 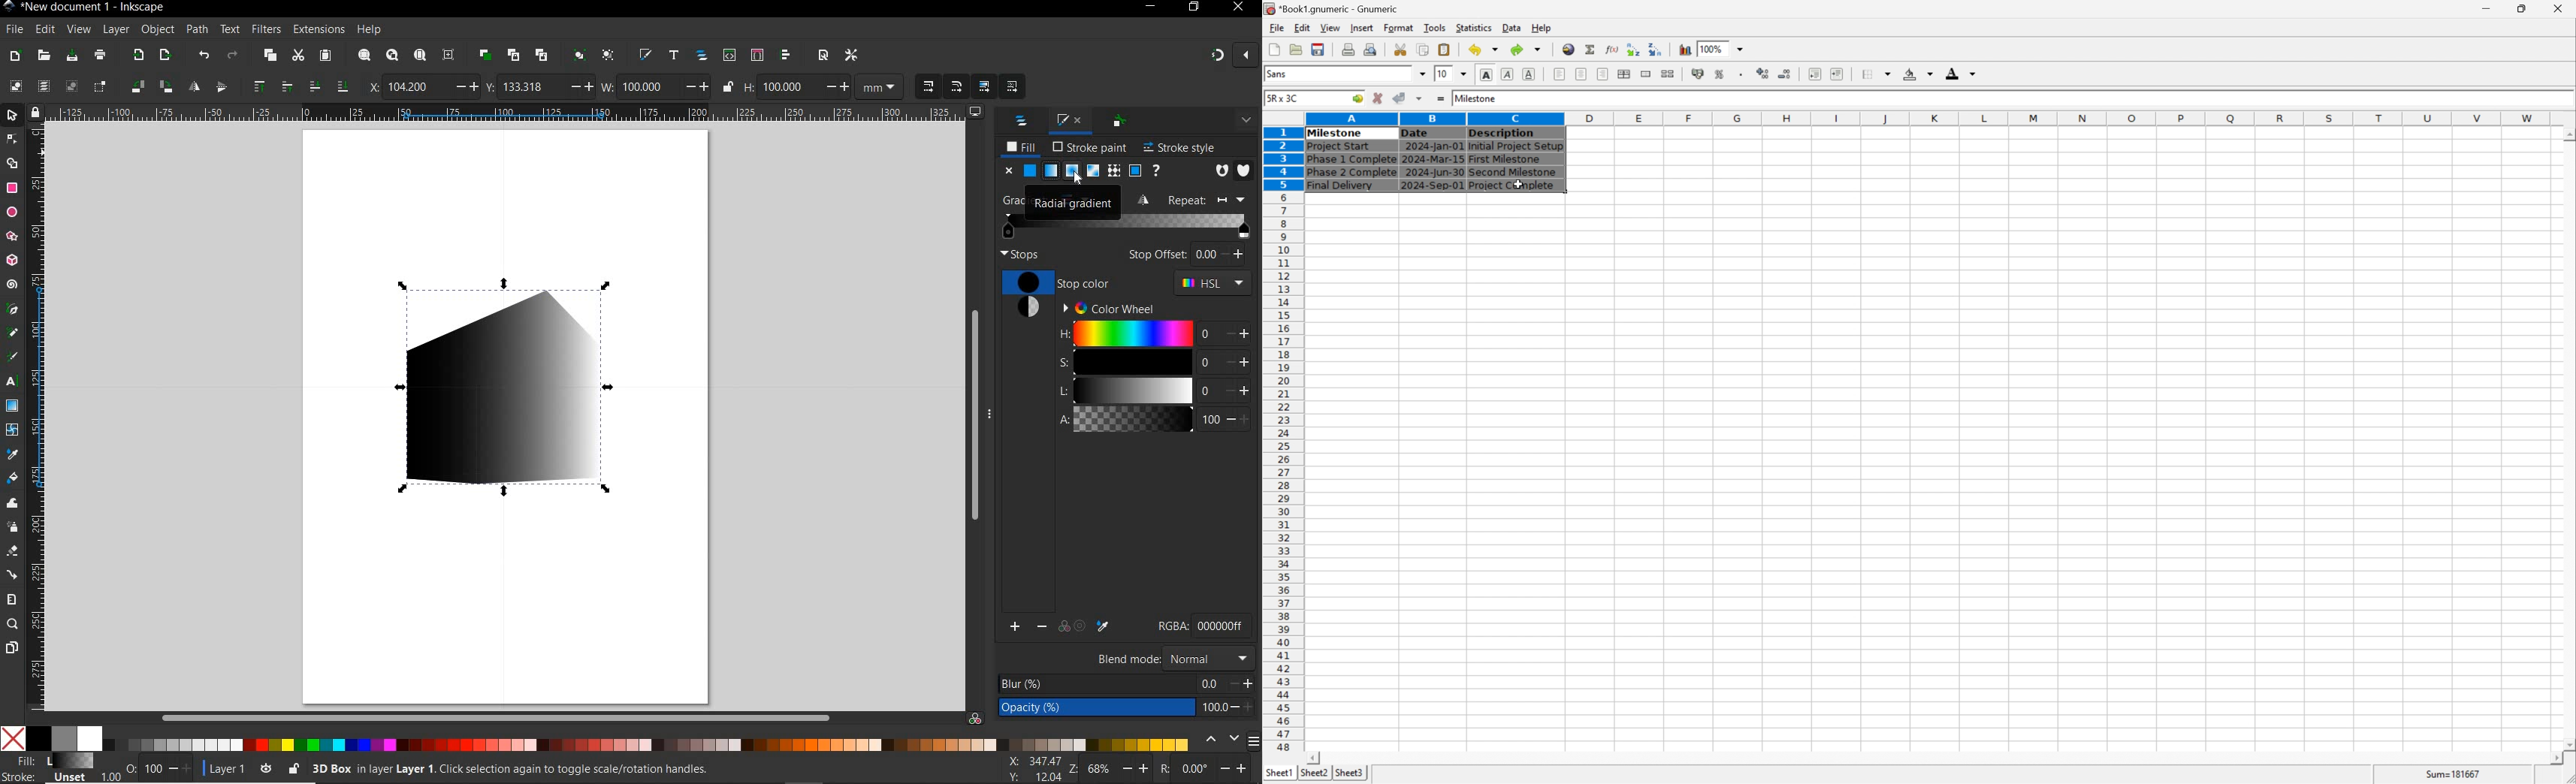 I want to click on tools, so click(x=1436, y=27).